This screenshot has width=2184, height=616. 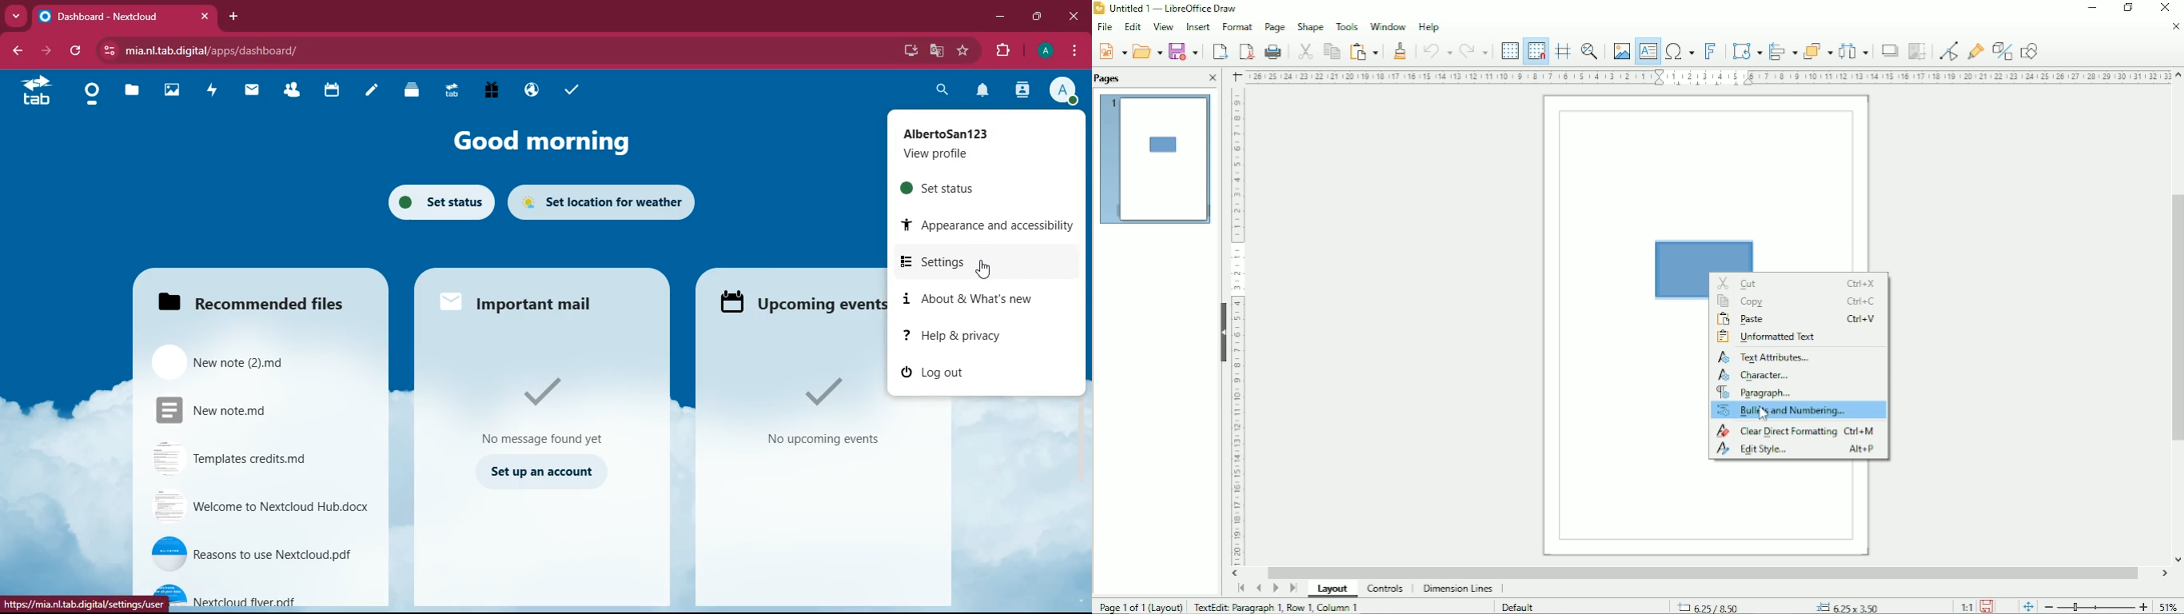 What do you see at coordinates (1237, 329) in the screenshot?
I see `Horizontal scale` at bounding box center [1237, 329].